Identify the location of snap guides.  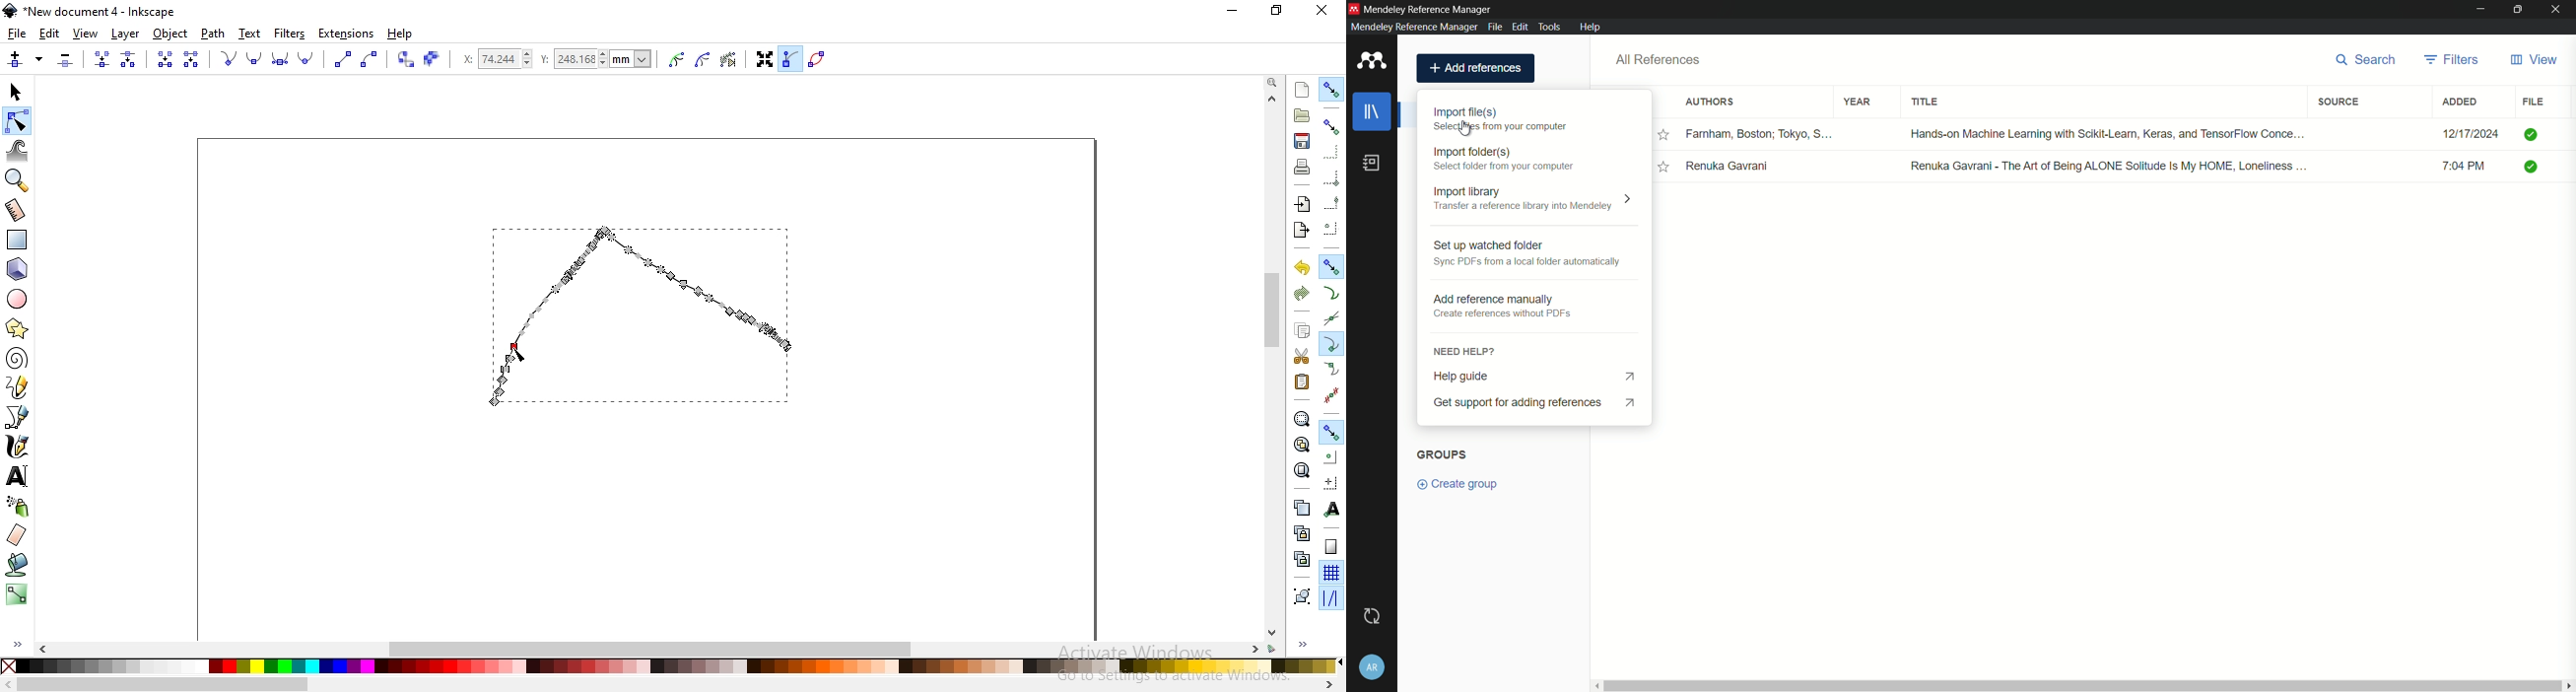
(1328, 598).